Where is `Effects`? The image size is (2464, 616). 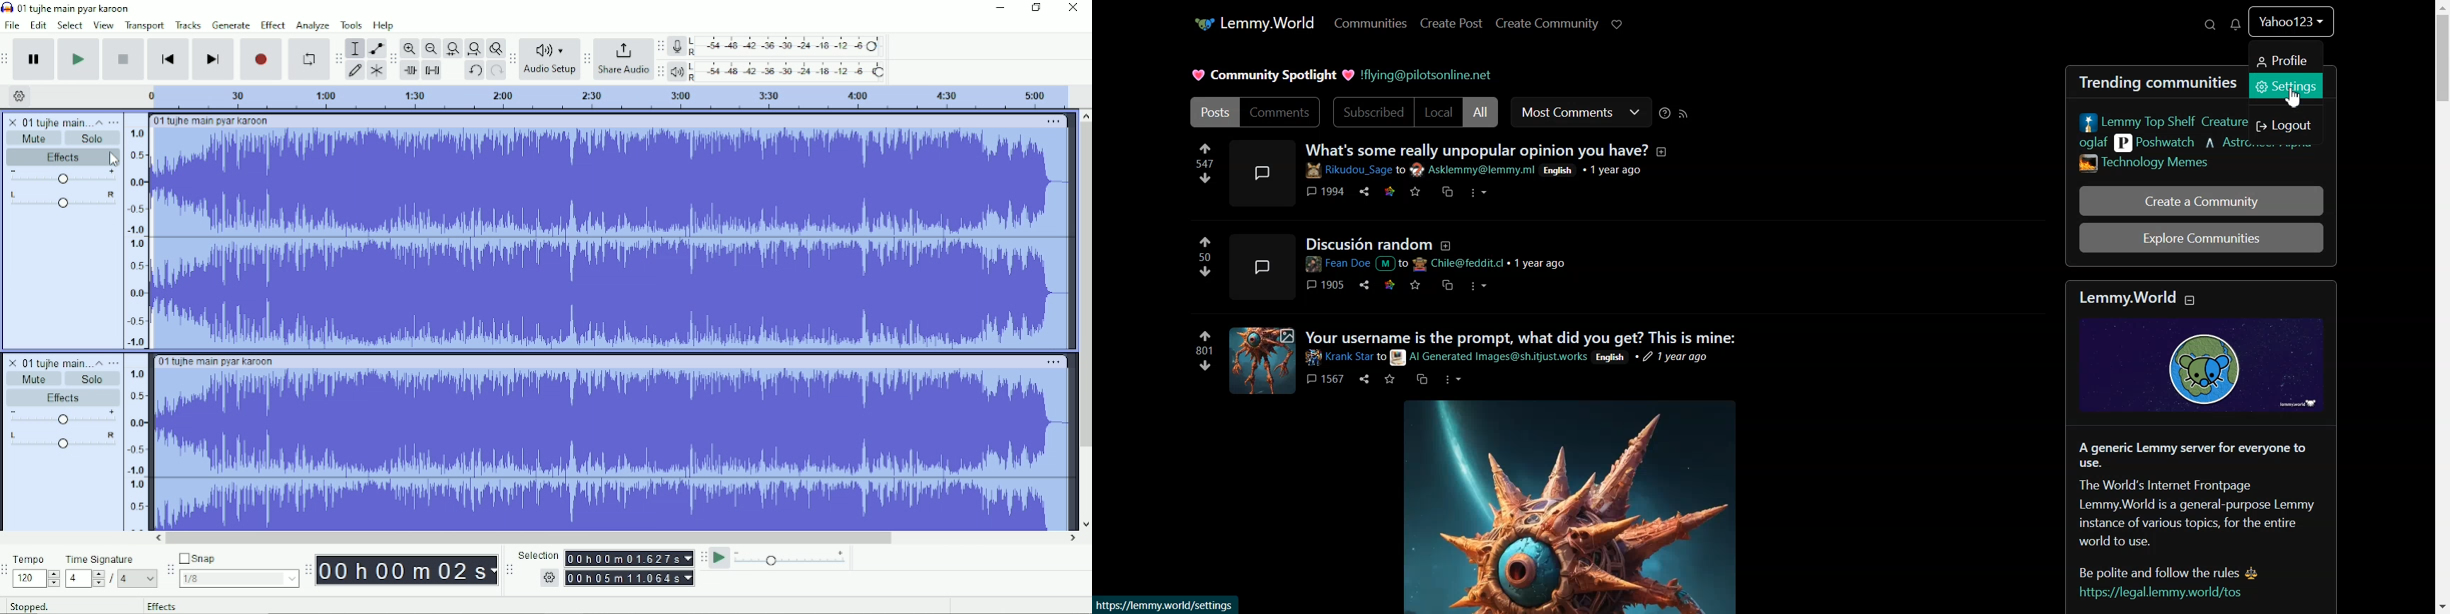 Effects is located at coordinates (65, 399).